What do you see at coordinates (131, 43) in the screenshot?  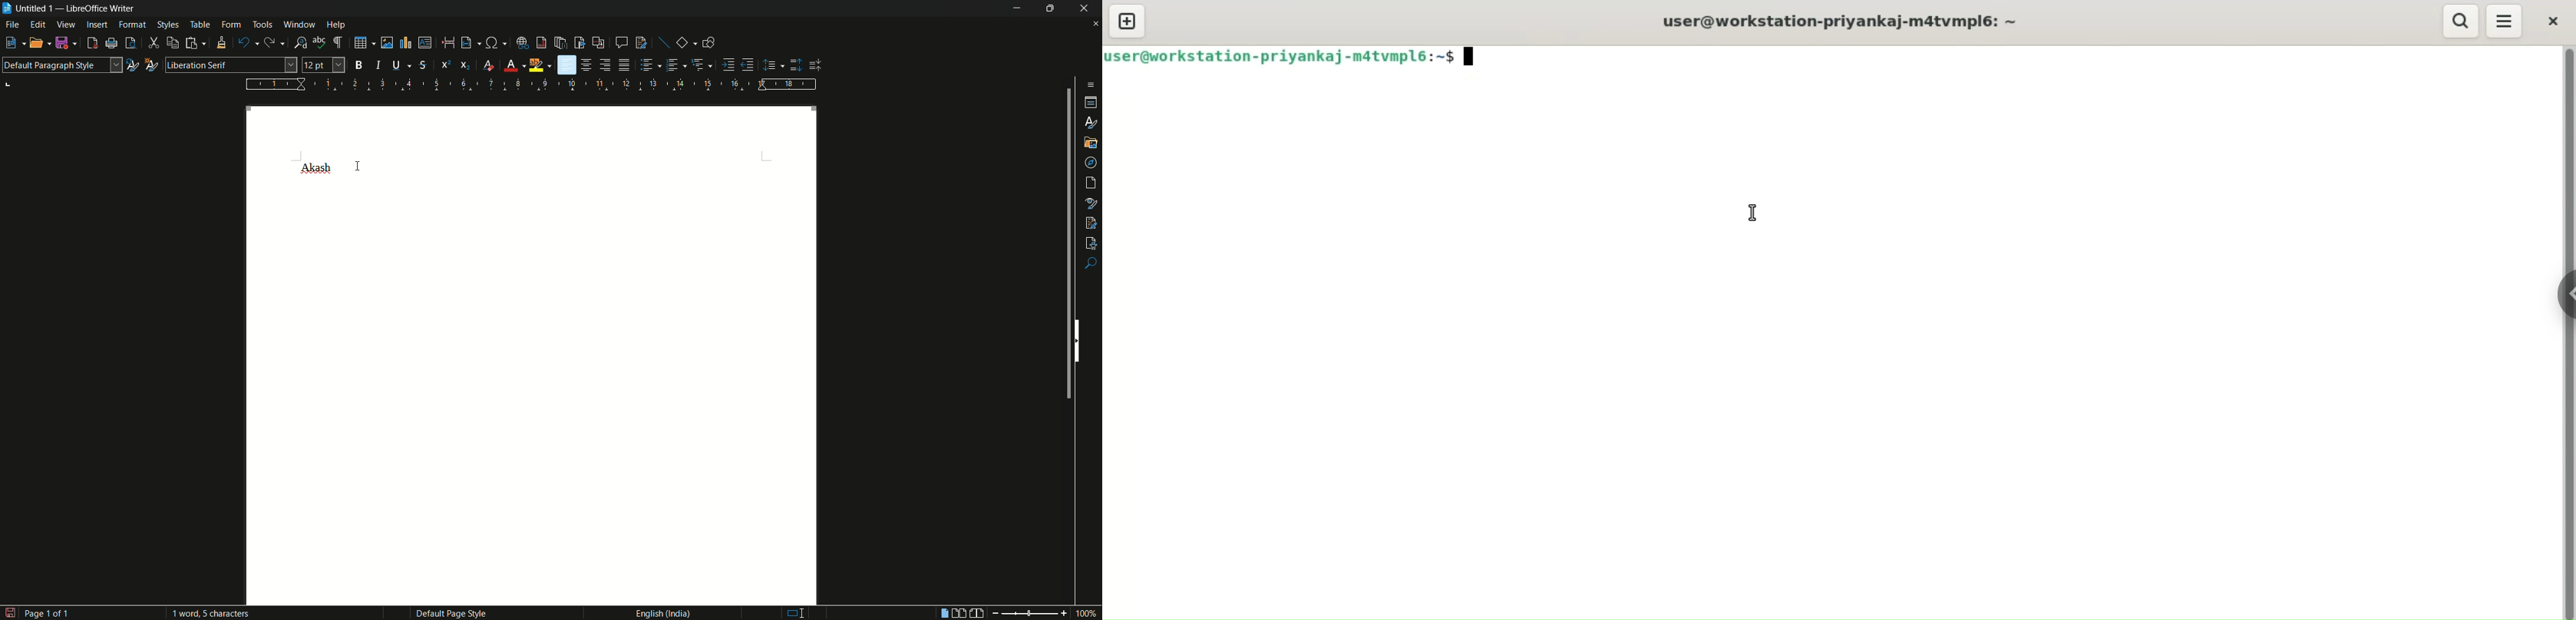 I see `toggle print preview` at bounding box center [131, 43].